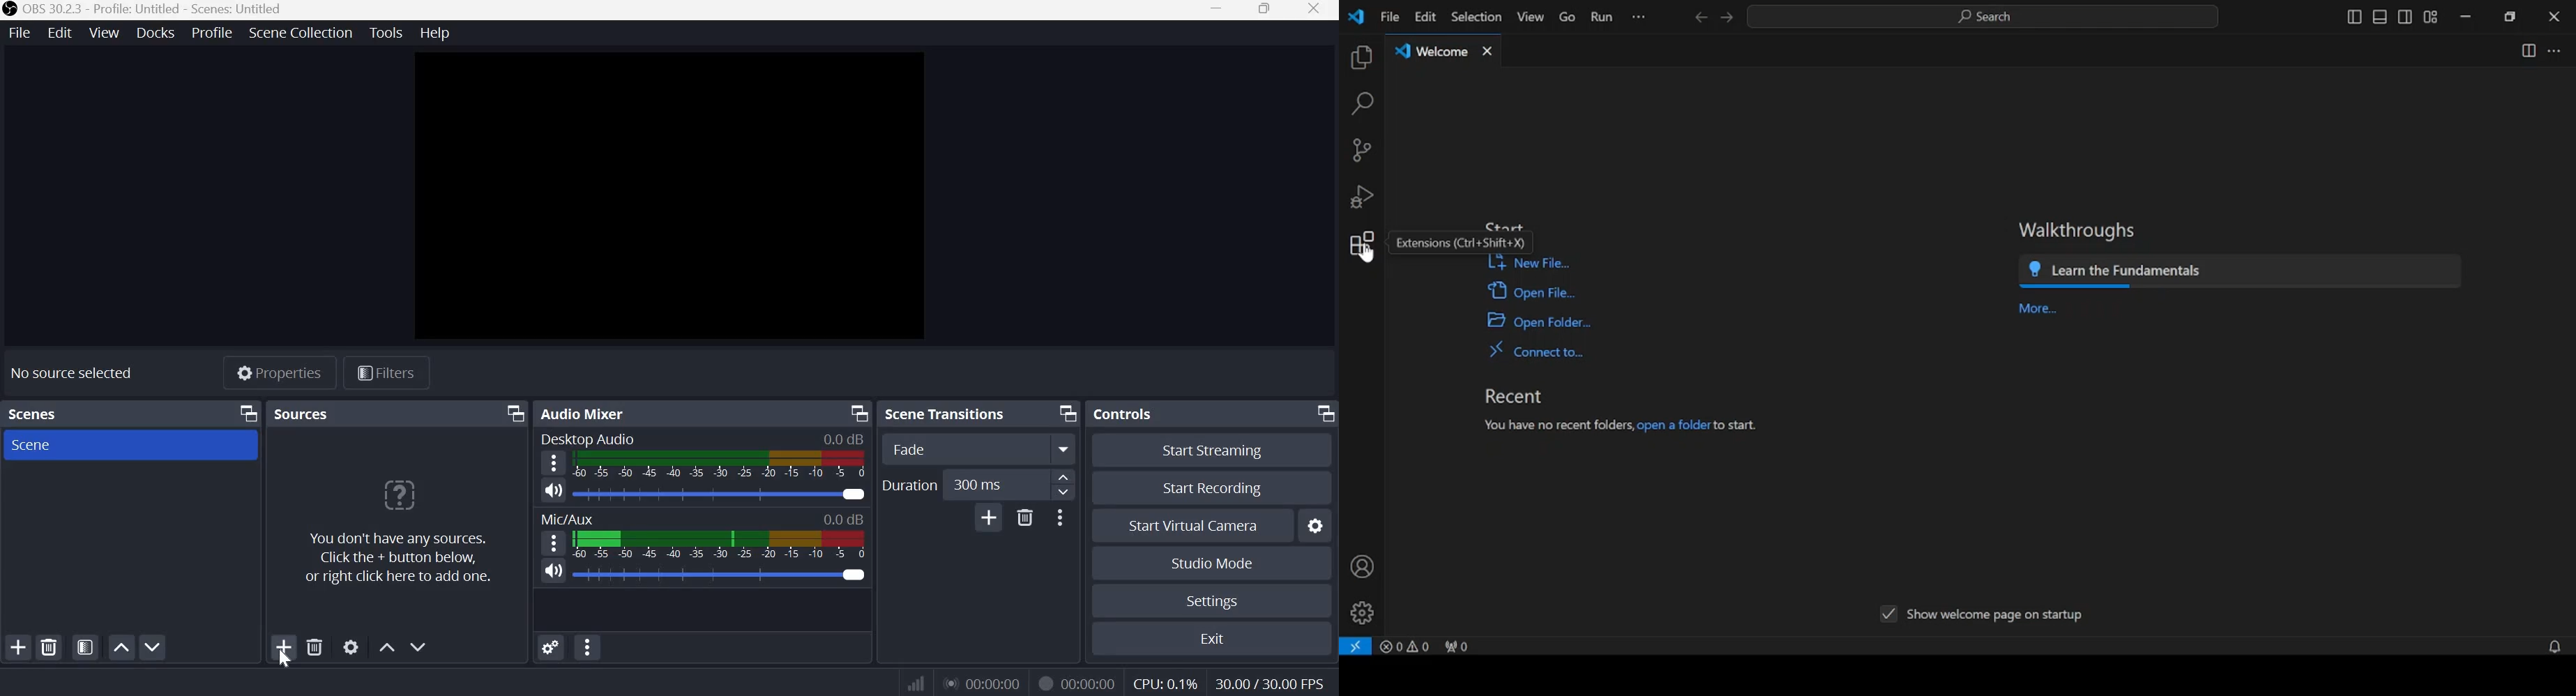  Describe the element at coordinates (554, 491) in the screenshot. I see `Speaker icon` at that location.